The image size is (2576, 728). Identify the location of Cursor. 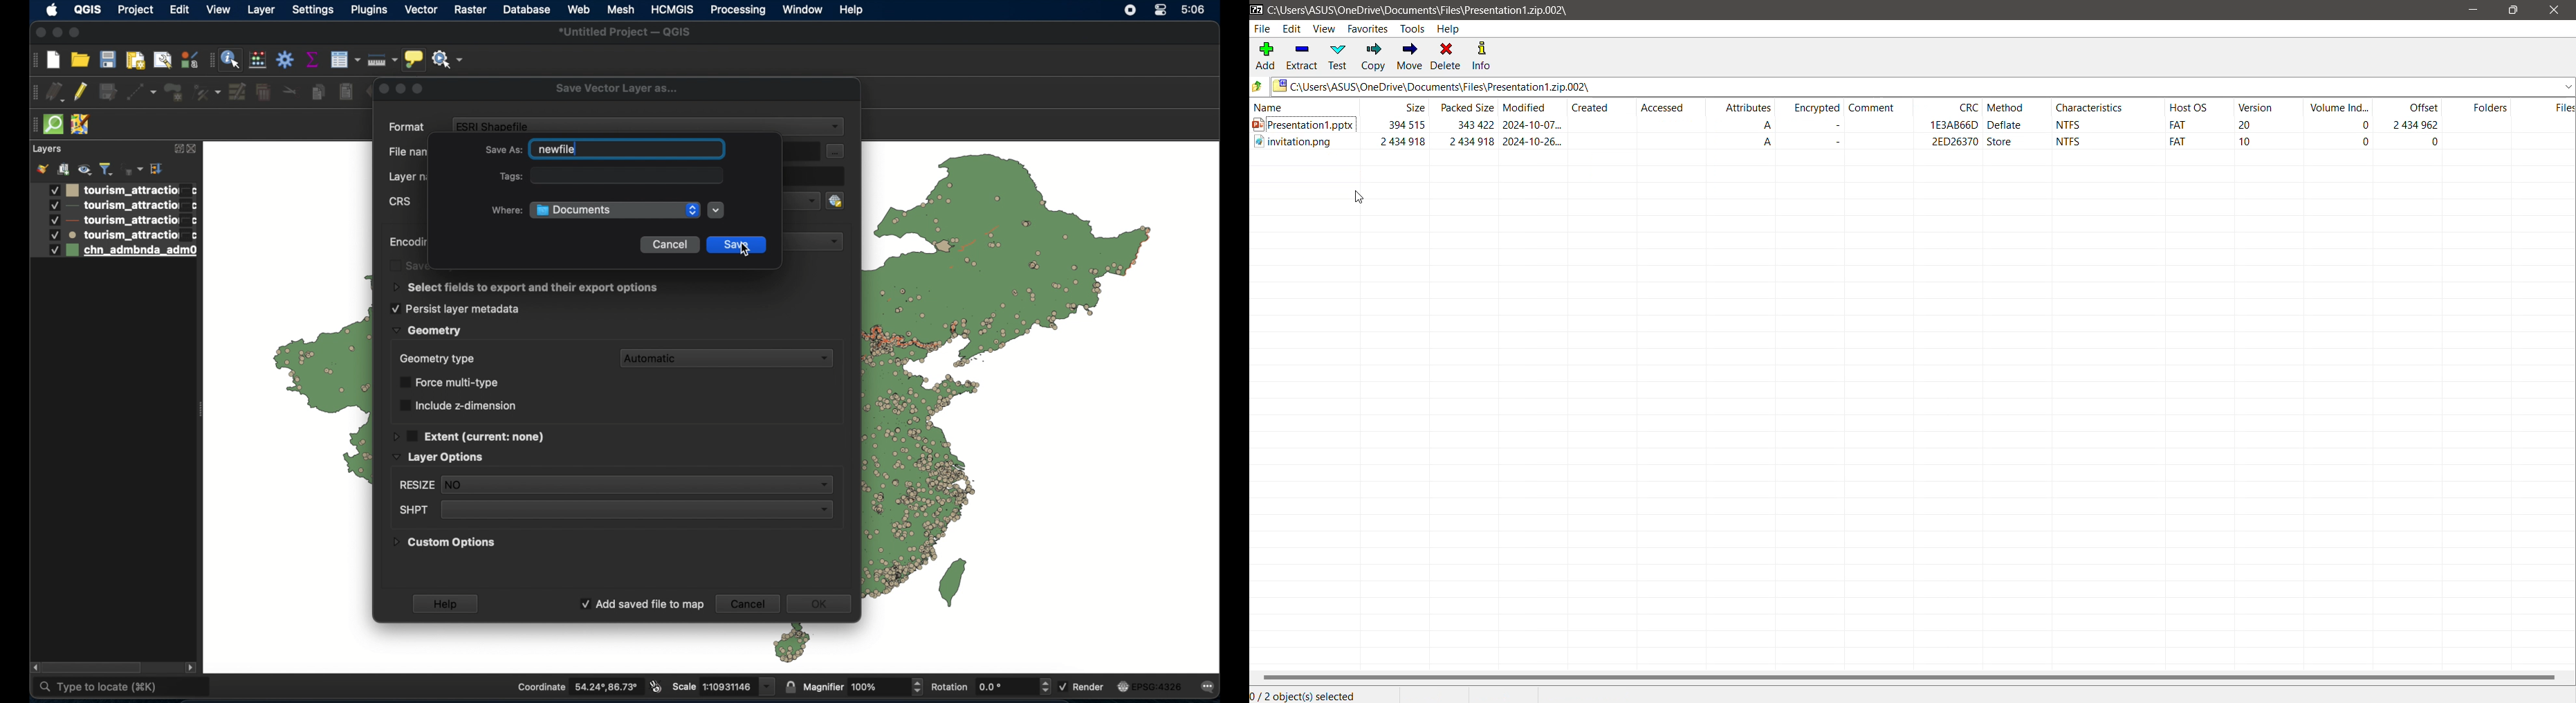
(1359, 197).